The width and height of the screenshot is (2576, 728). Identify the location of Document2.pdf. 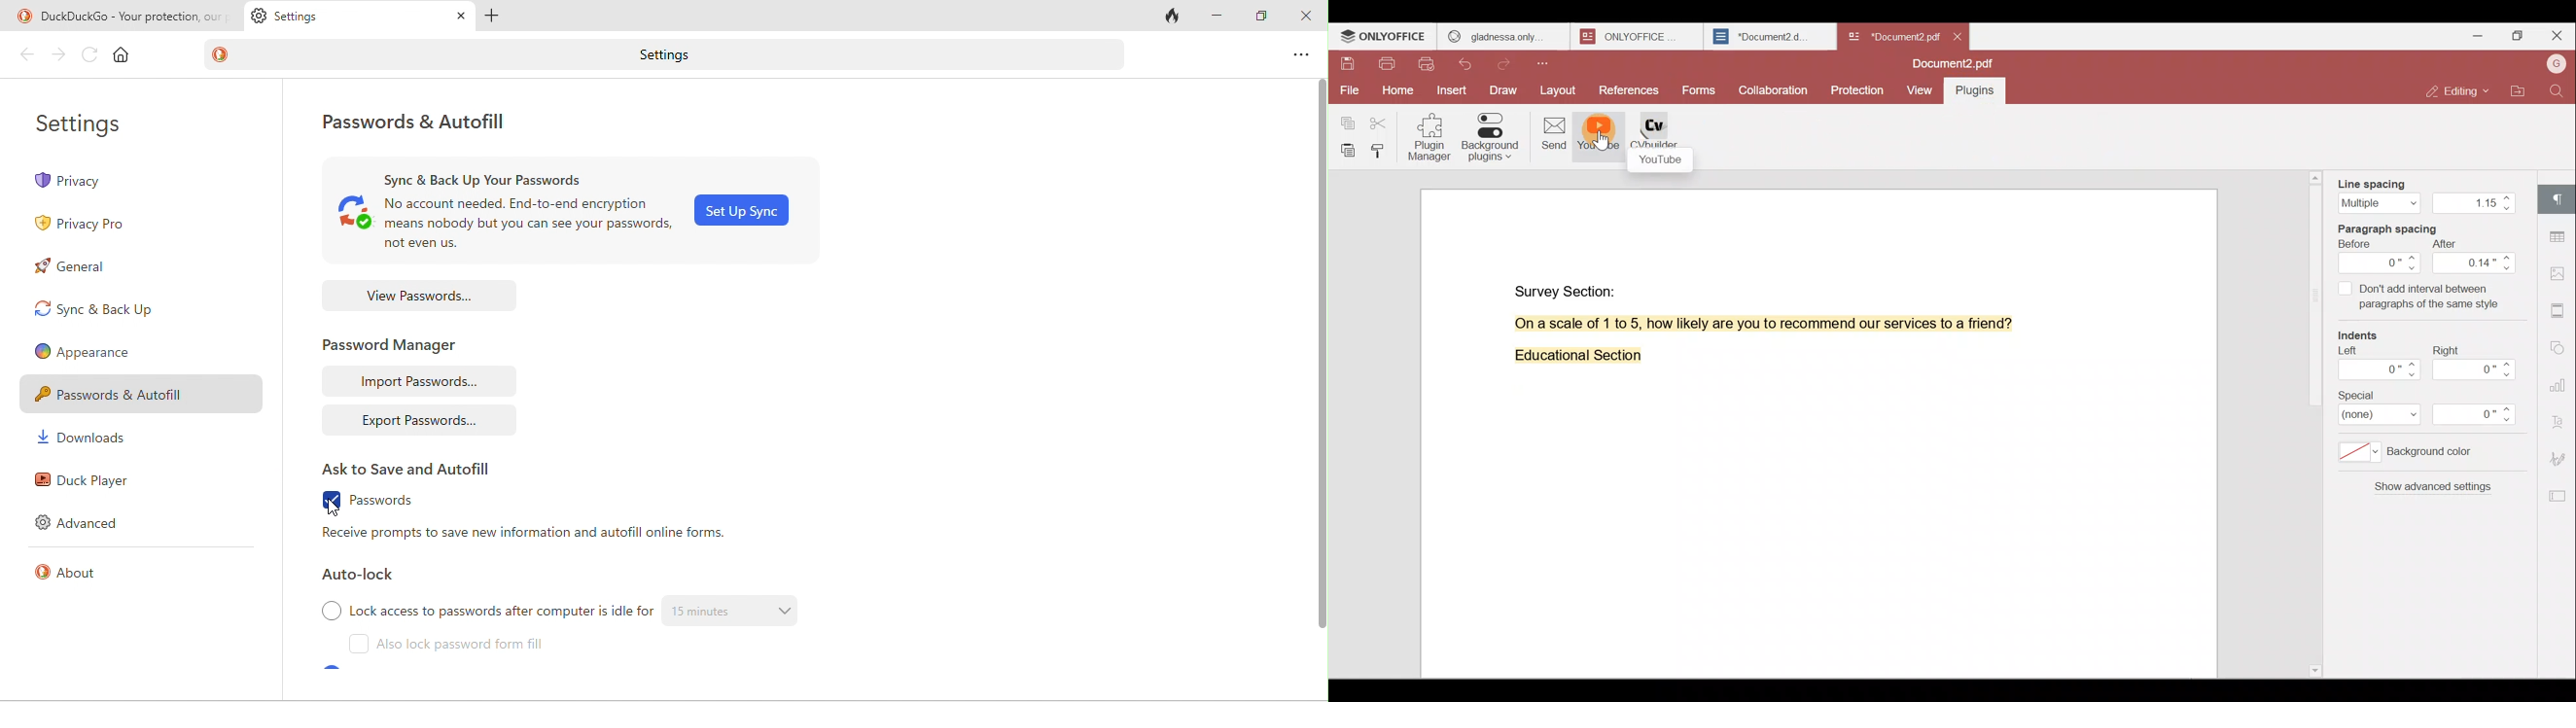
(1891, 36).